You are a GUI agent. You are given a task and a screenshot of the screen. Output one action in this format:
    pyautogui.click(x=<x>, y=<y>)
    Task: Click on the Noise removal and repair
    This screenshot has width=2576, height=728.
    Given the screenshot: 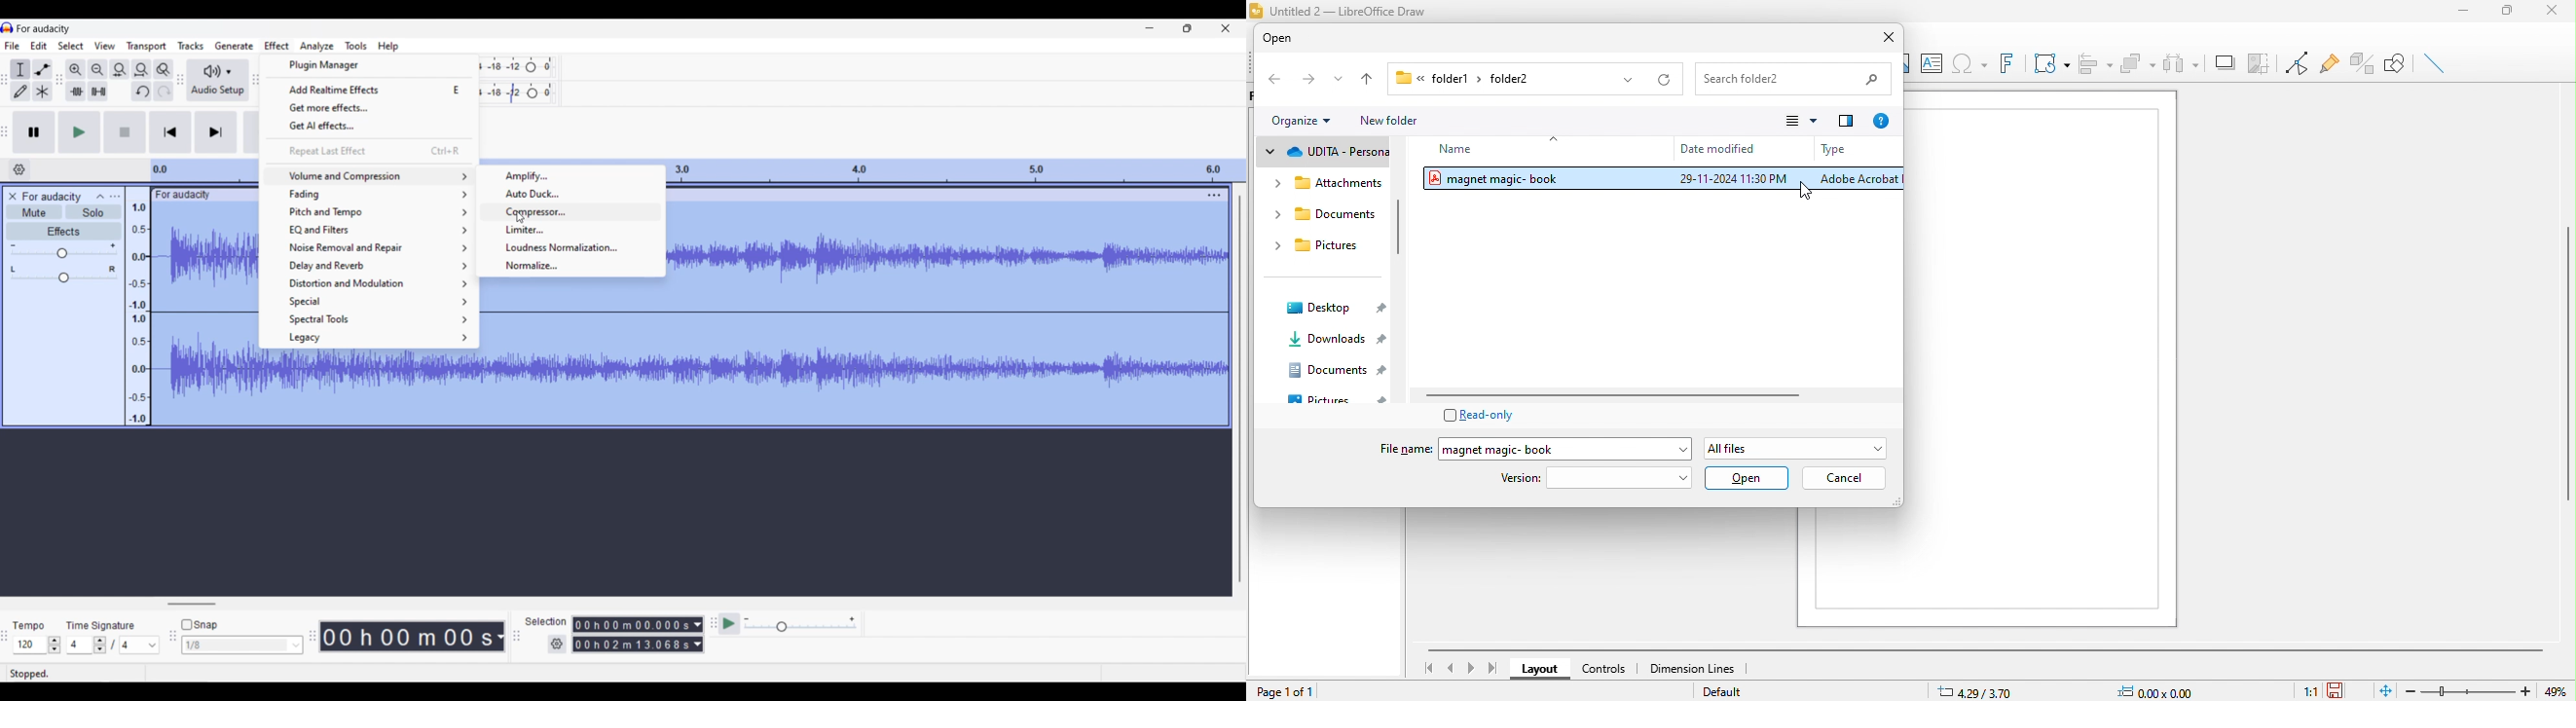 What is the action you would take?
    pyautogui.click(x=370, y=247)
    